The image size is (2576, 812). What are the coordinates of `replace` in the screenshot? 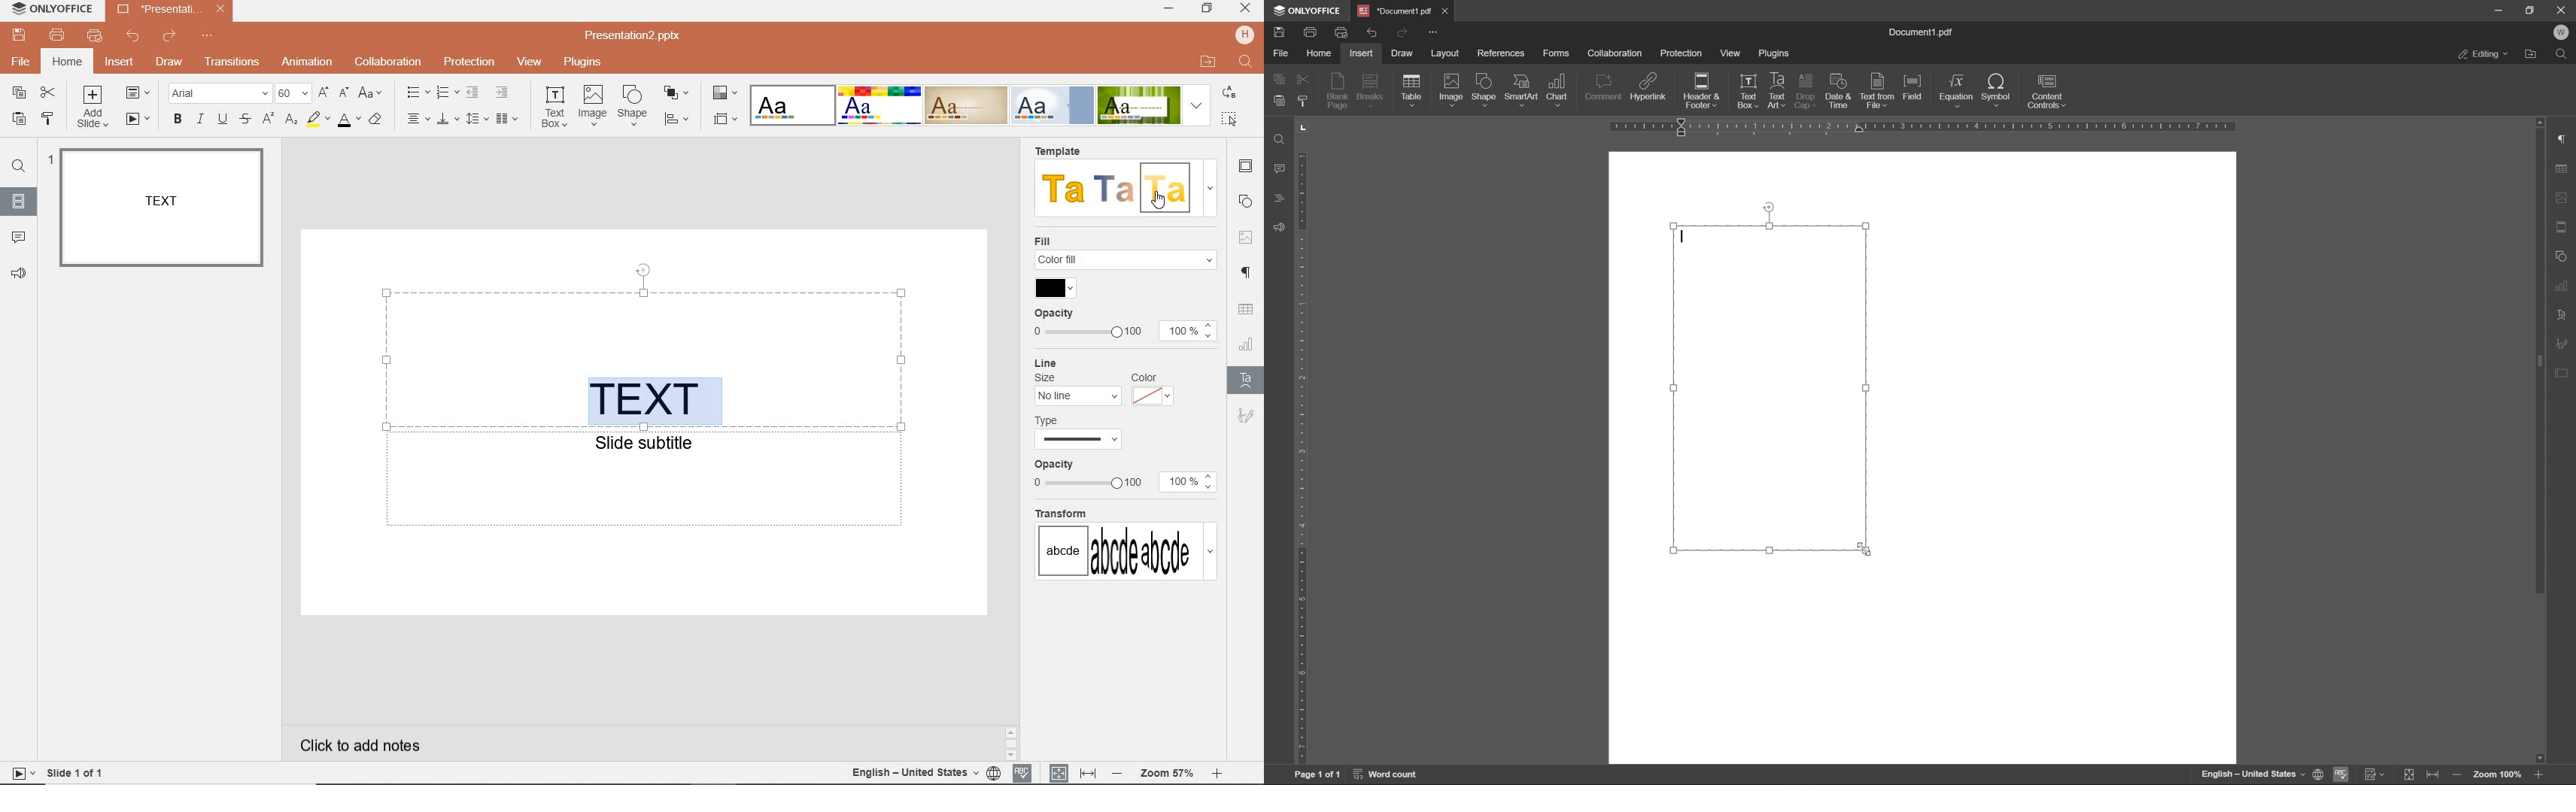 It's located at (1231, 94).